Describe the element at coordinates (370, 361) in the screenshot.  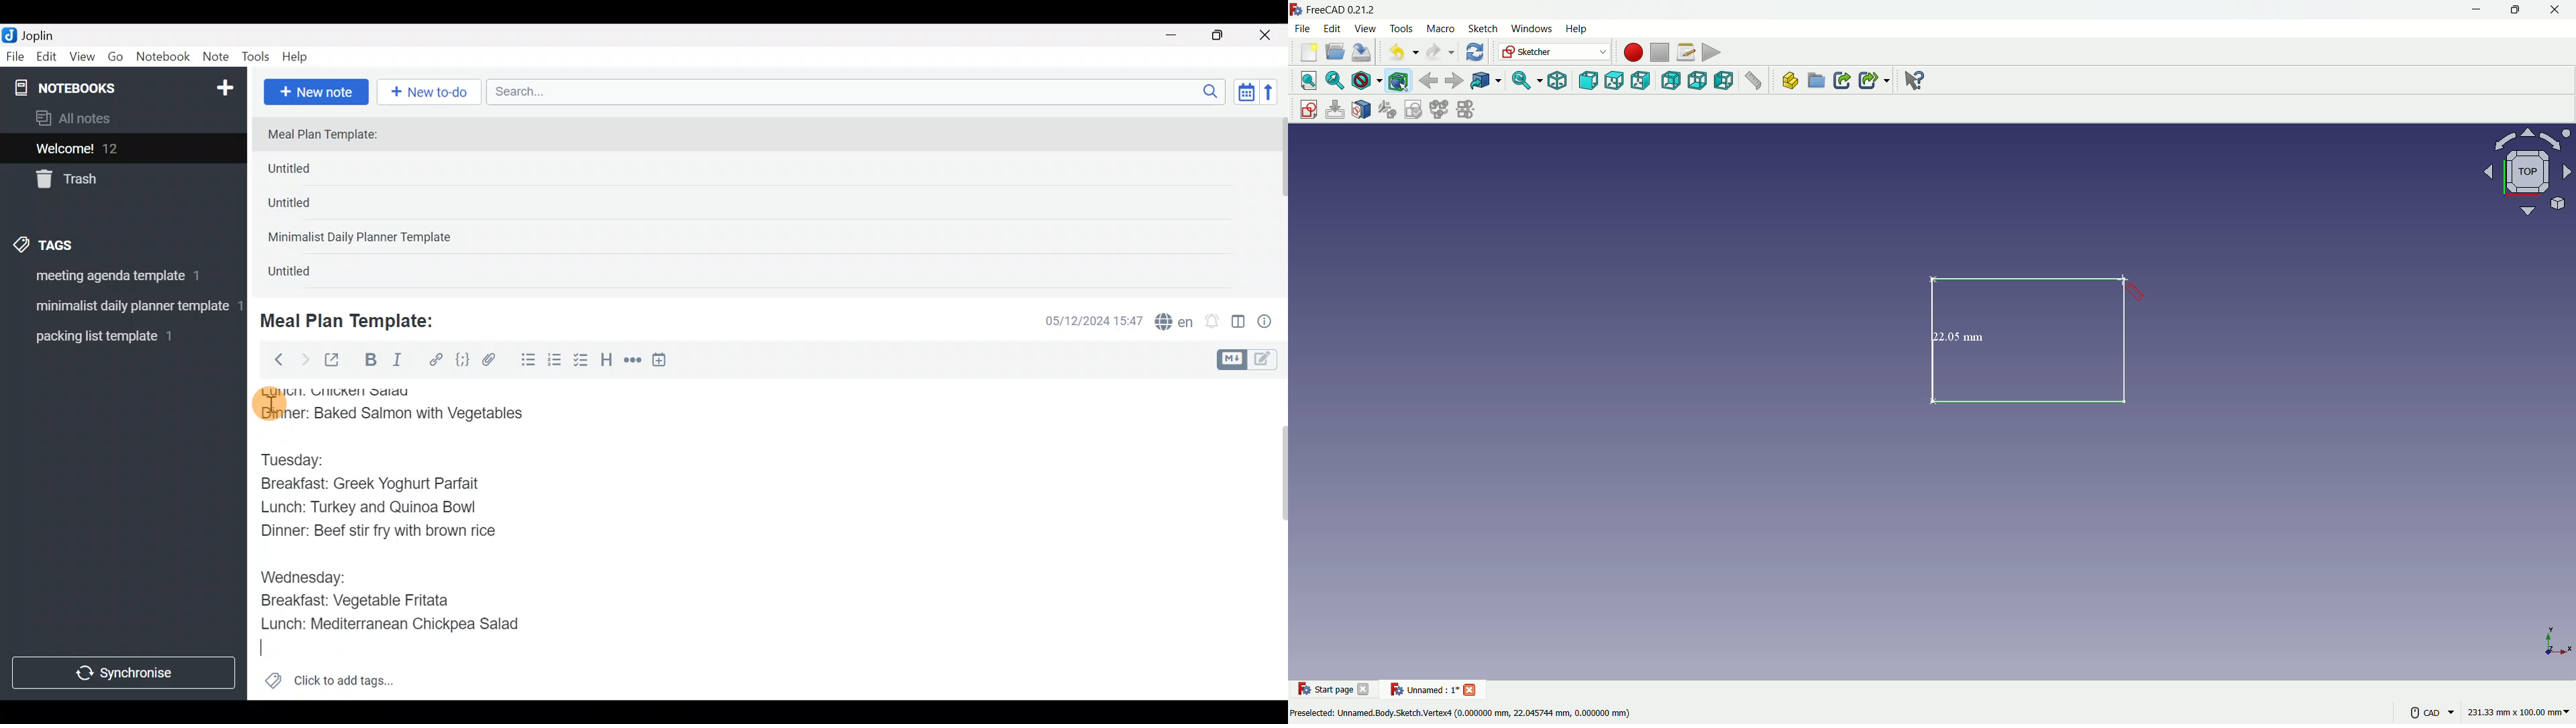
I see `Bold` at that location.